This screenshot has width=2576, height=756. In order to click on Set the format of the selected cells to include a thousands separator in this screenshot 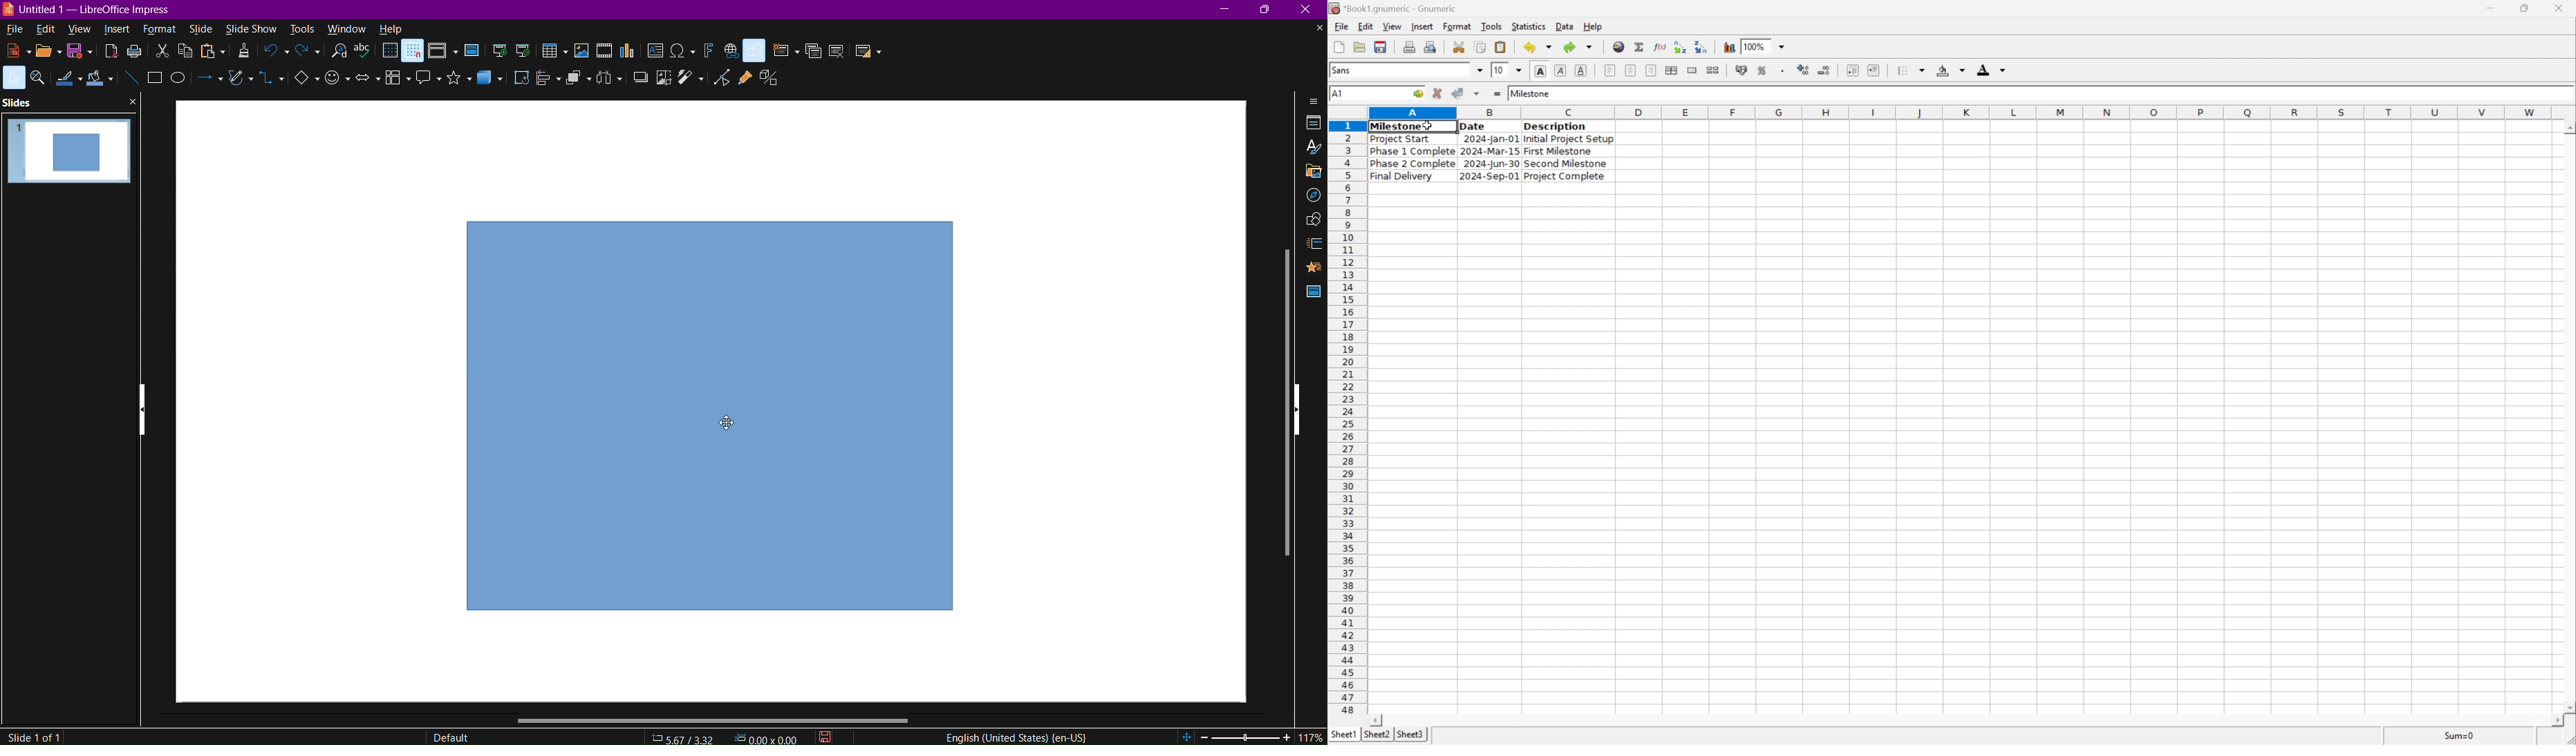, I will do `click(1785, 70)`.